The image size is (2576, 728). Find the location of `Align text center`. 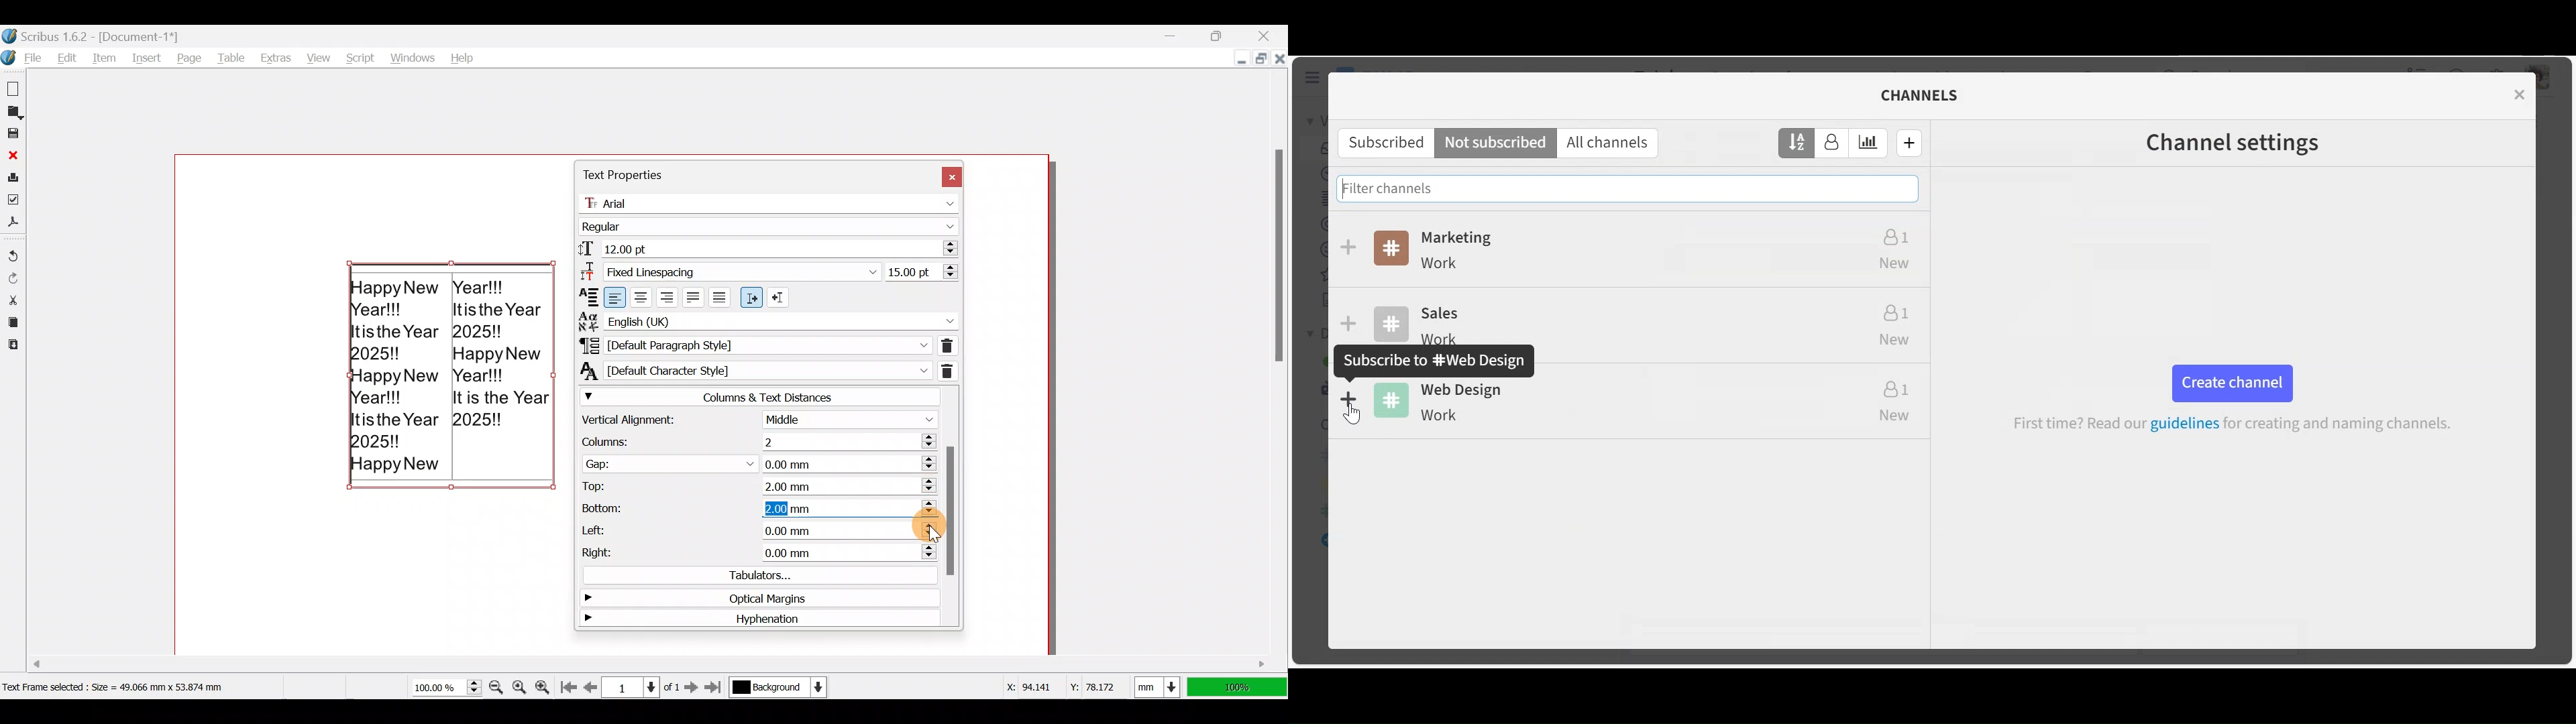

Align text center is located at coordinates (643, 296).